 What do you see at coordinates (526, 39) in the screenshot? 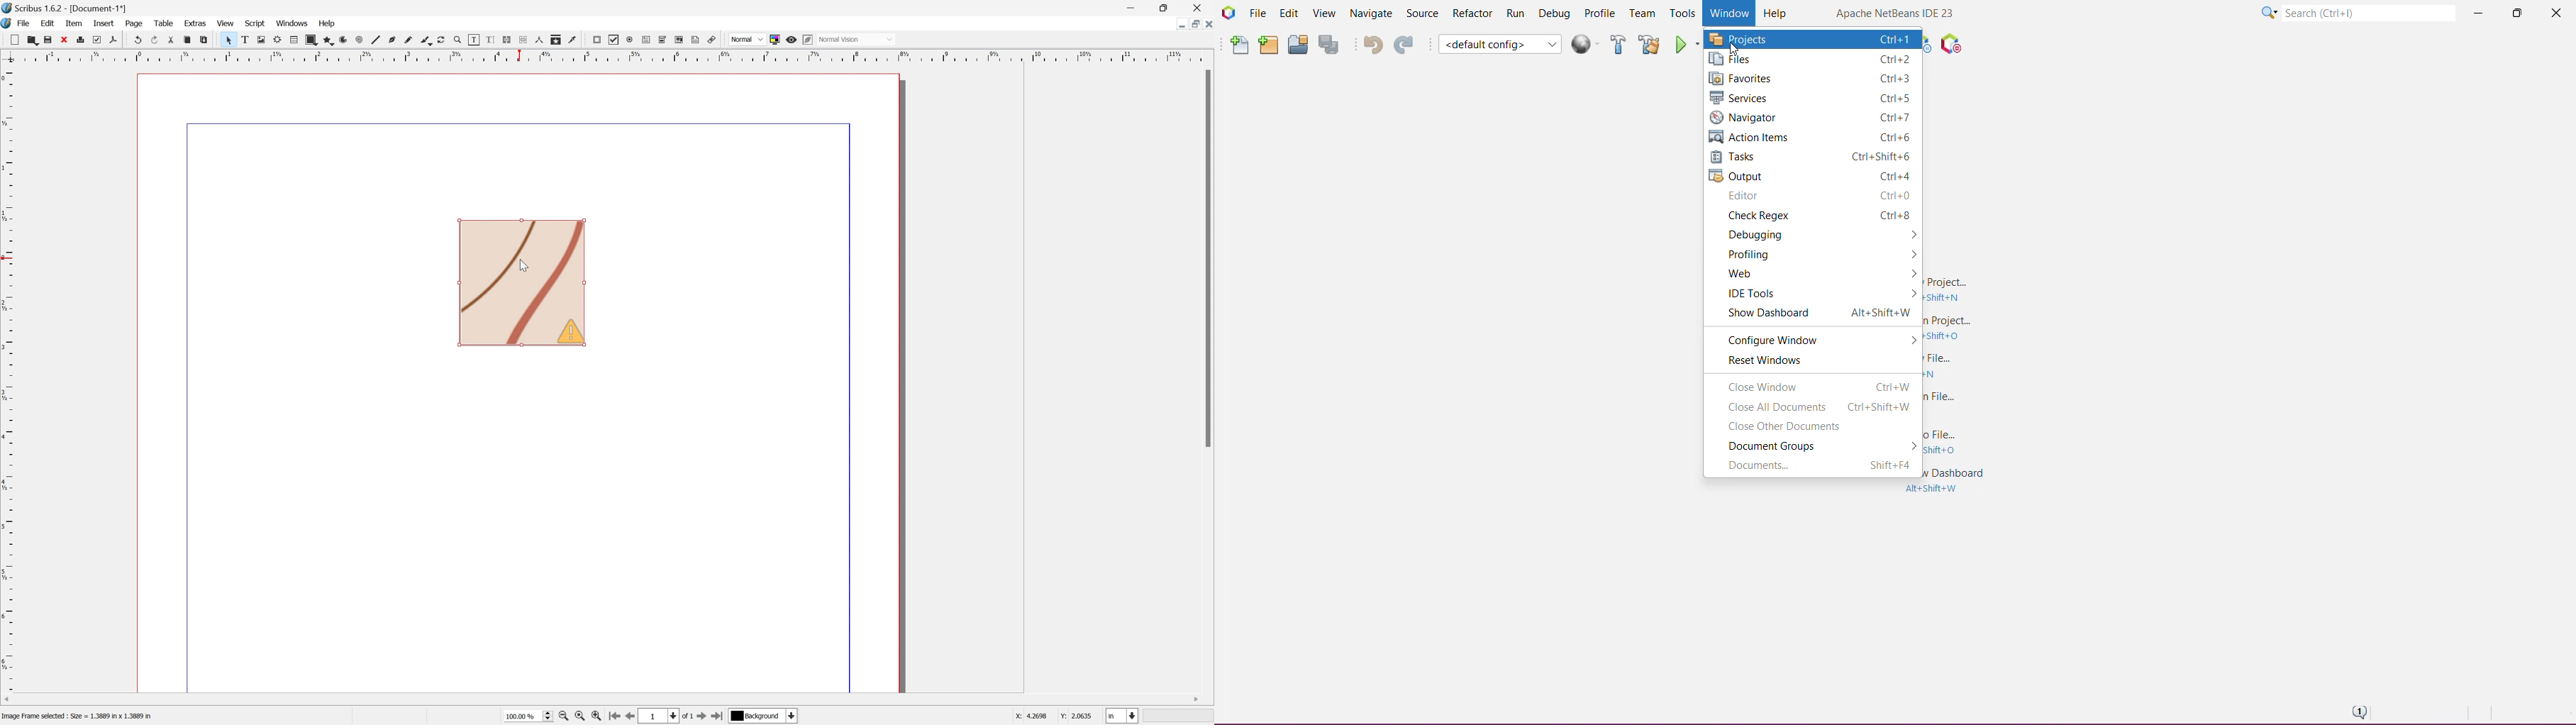
I see `Unlink text frames` at bounding box center [526, 39].